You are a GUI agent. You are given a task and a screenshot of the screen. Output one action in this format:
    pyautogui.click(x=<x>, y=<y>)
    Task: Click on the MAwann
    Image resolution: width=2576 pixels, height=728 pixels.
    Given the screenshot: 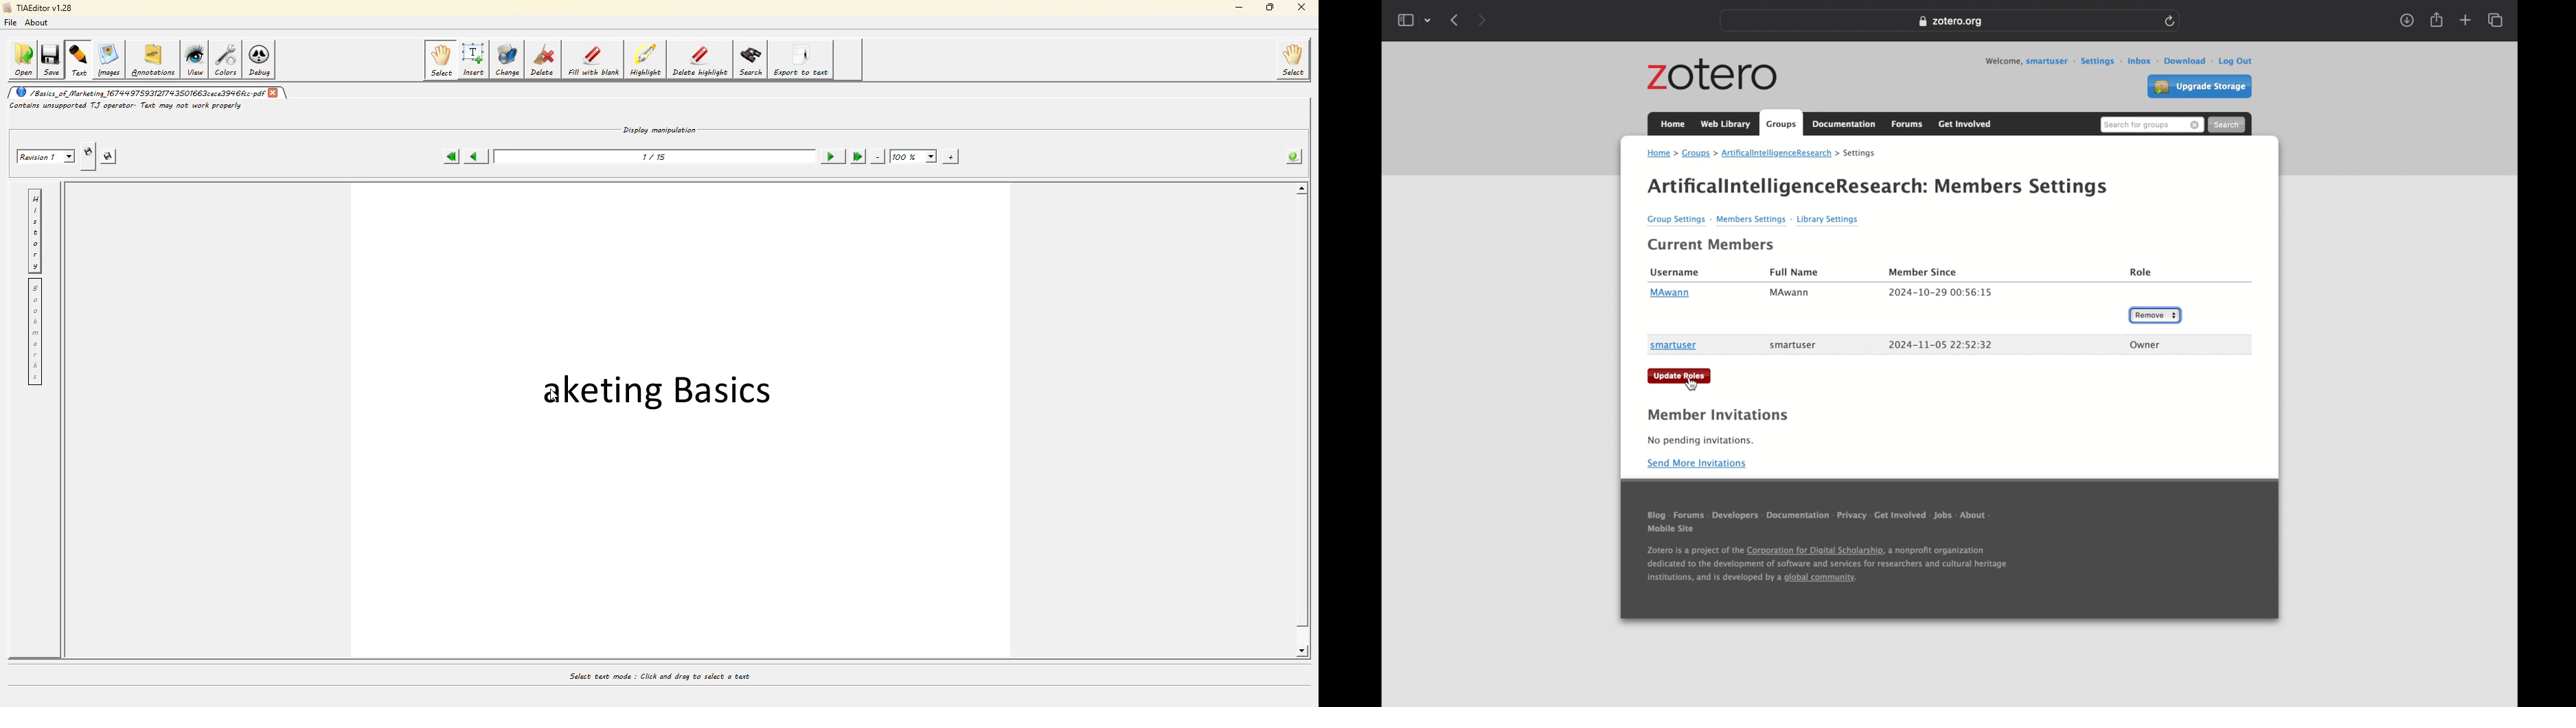 What is the action you would take?
    pyautogui.click(x=1670, y=293)
    